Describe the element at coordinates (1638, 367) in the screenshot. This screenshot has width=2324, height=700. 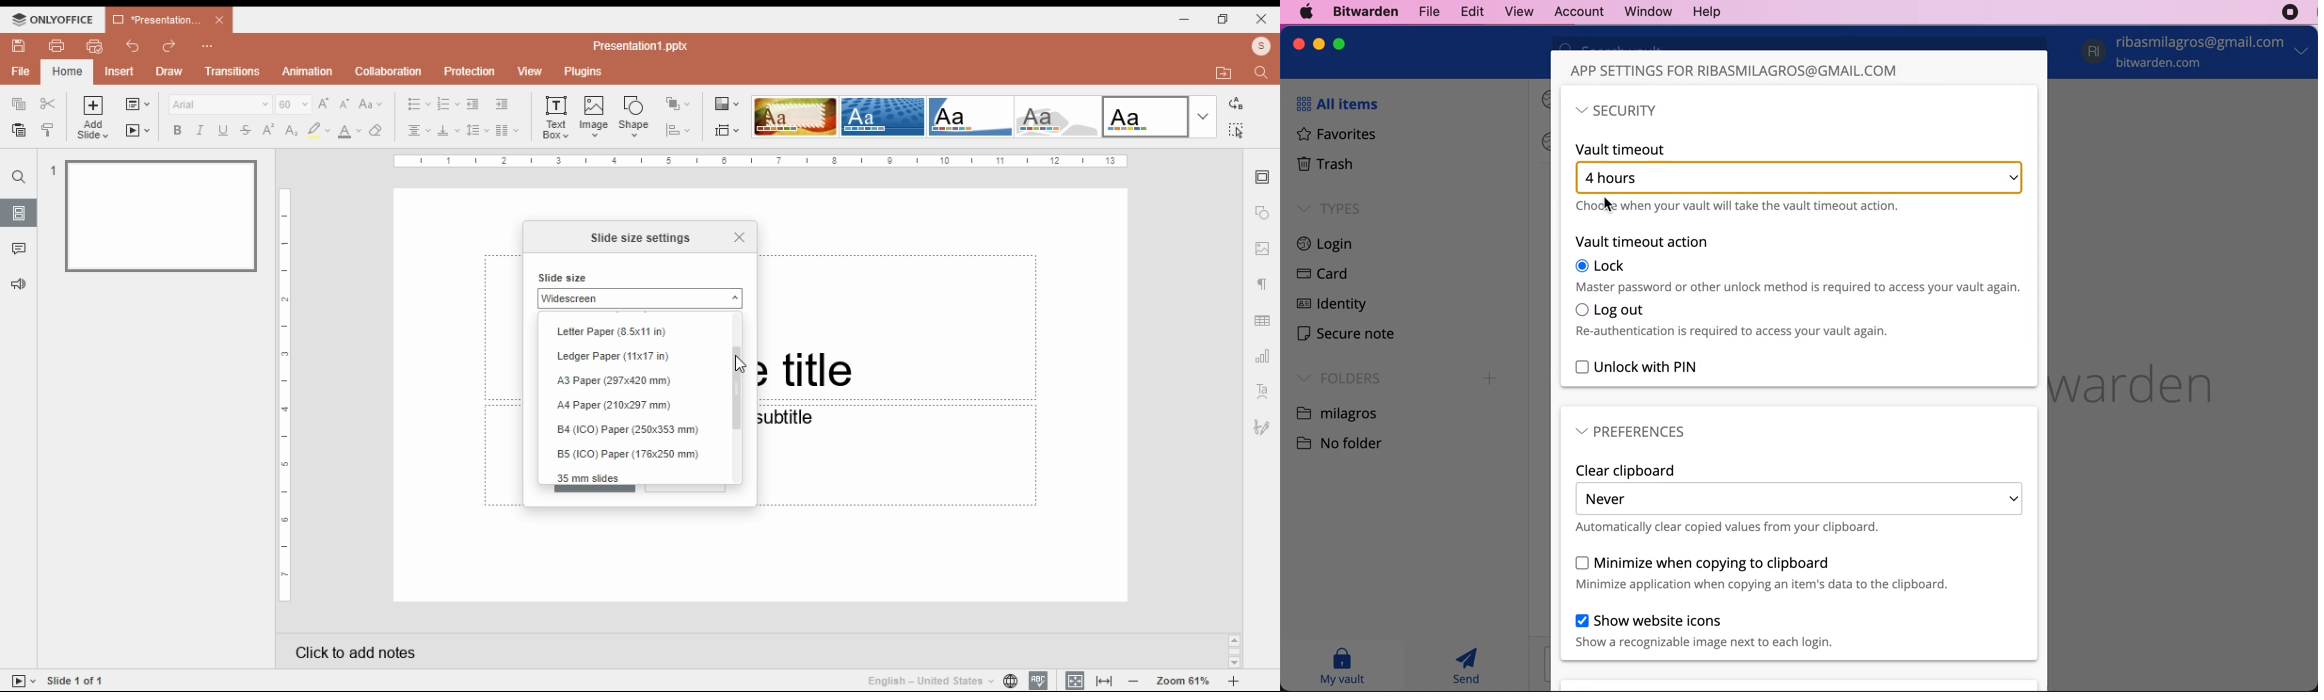
I see `unlock with pin` at that location.